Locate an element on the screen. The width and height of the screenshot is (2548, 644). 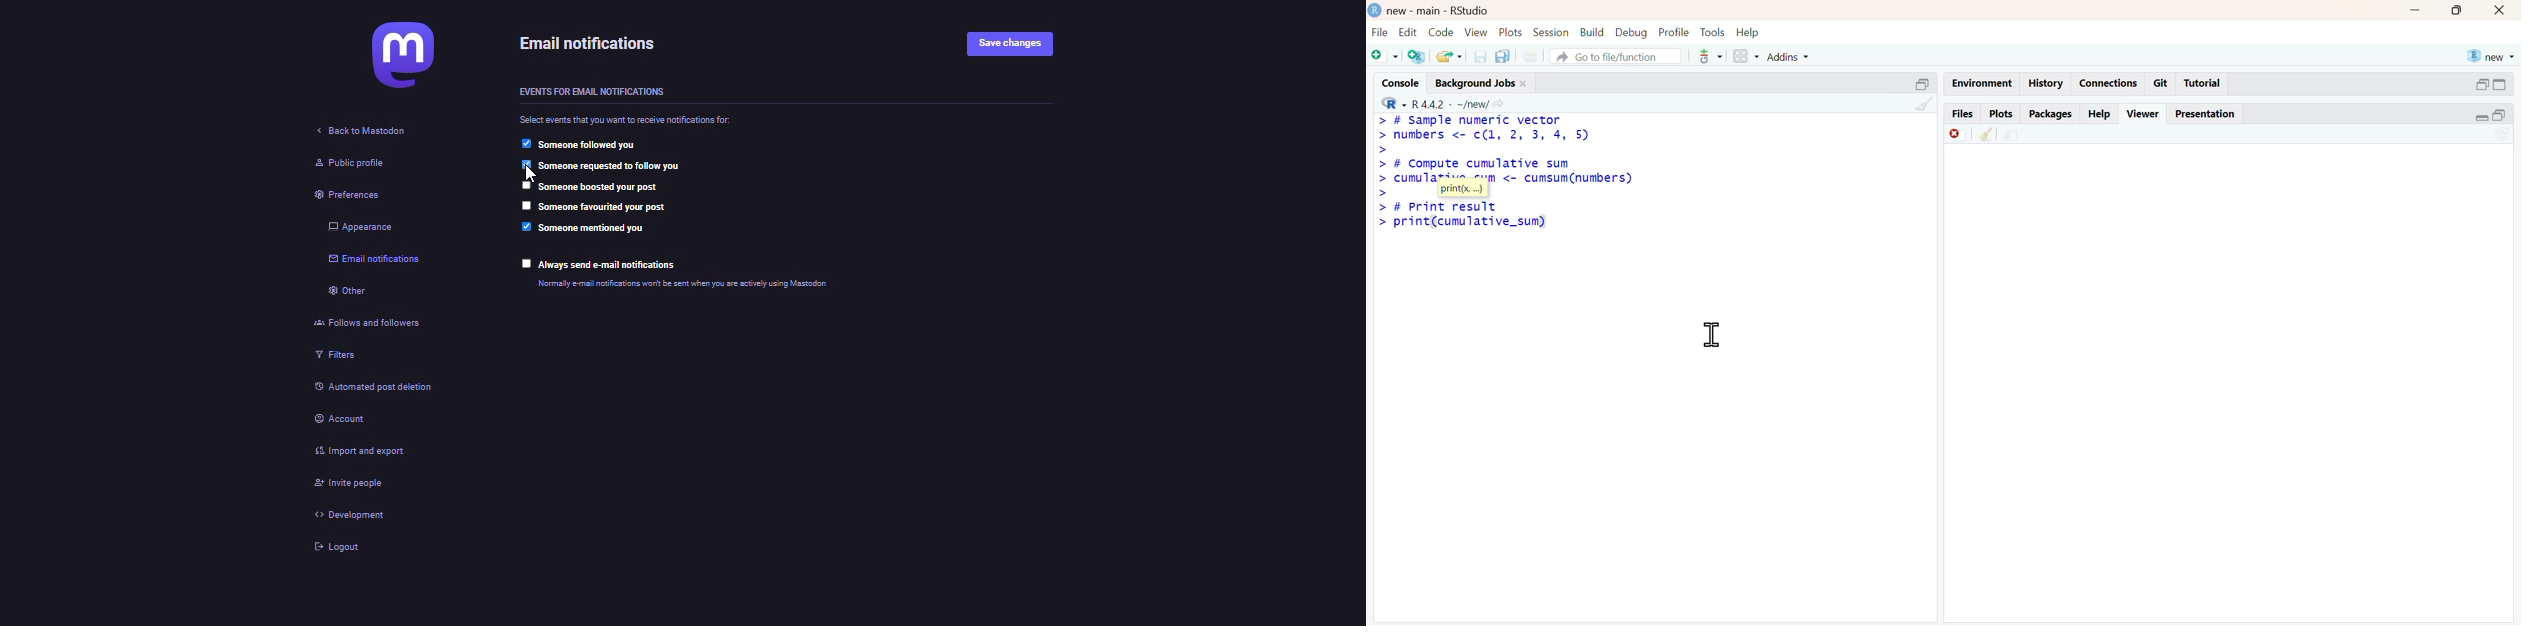
Plots is located at coordinates (2002, 114).